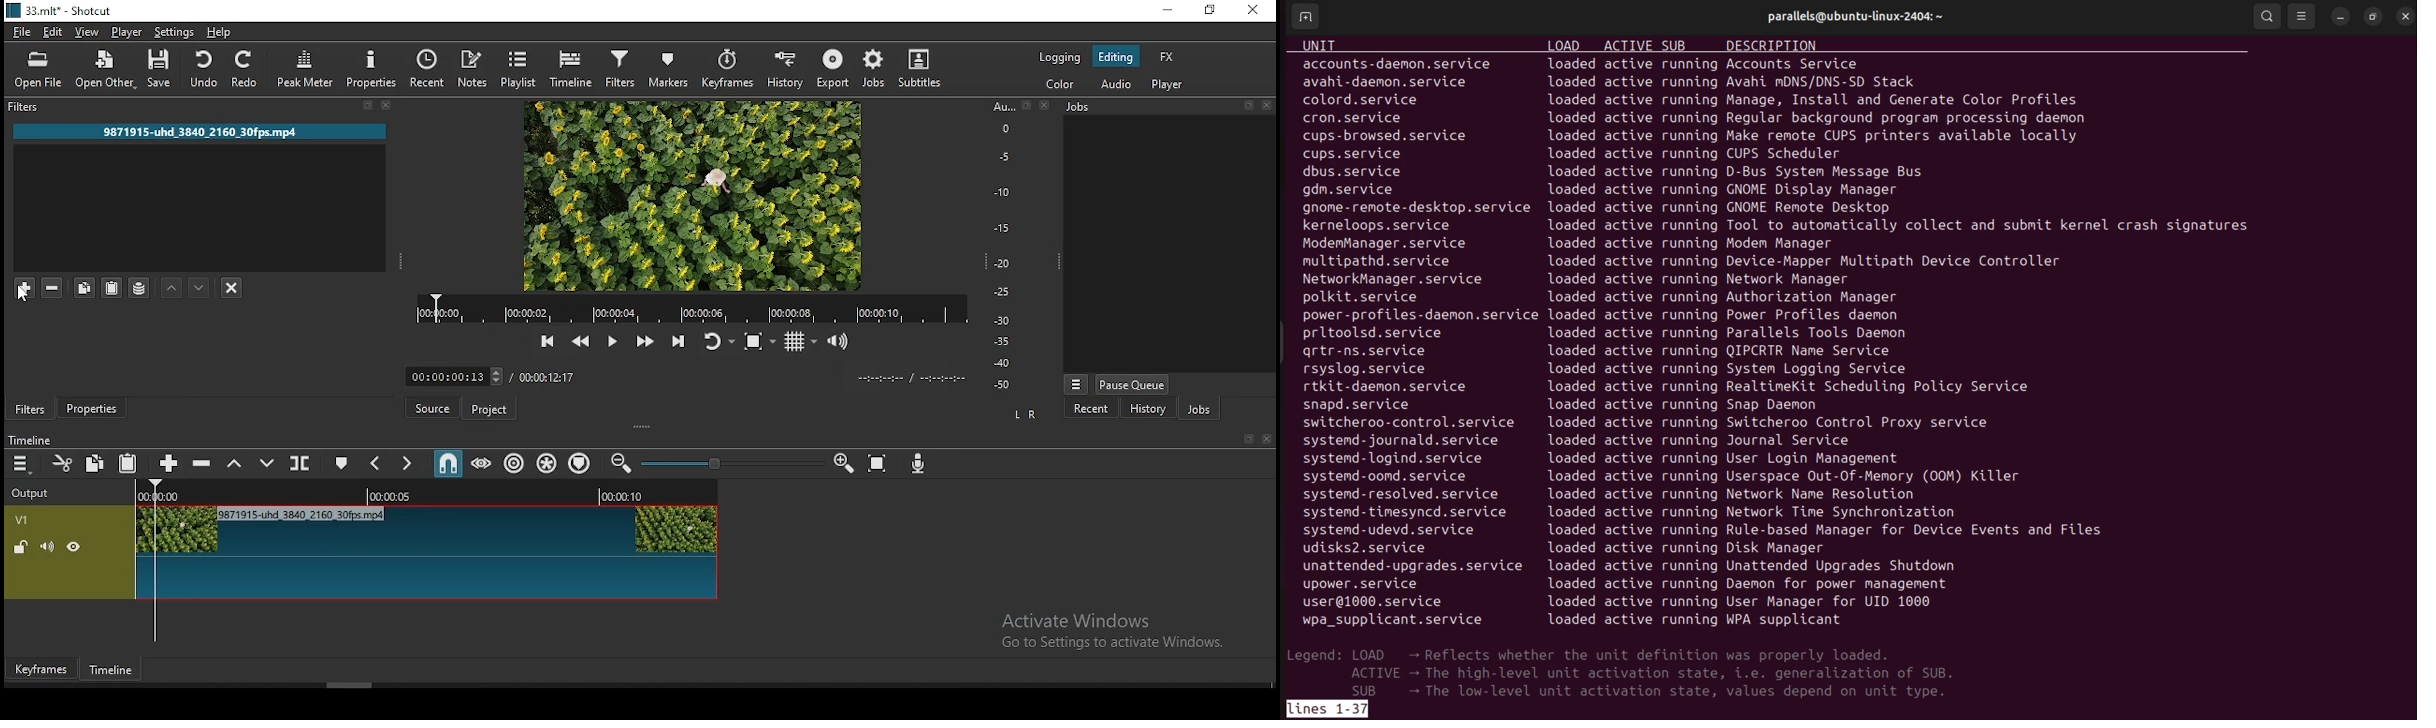 The width and height of the screenshot is (2436, 728). I want to click on -25, so click(1000, 291).